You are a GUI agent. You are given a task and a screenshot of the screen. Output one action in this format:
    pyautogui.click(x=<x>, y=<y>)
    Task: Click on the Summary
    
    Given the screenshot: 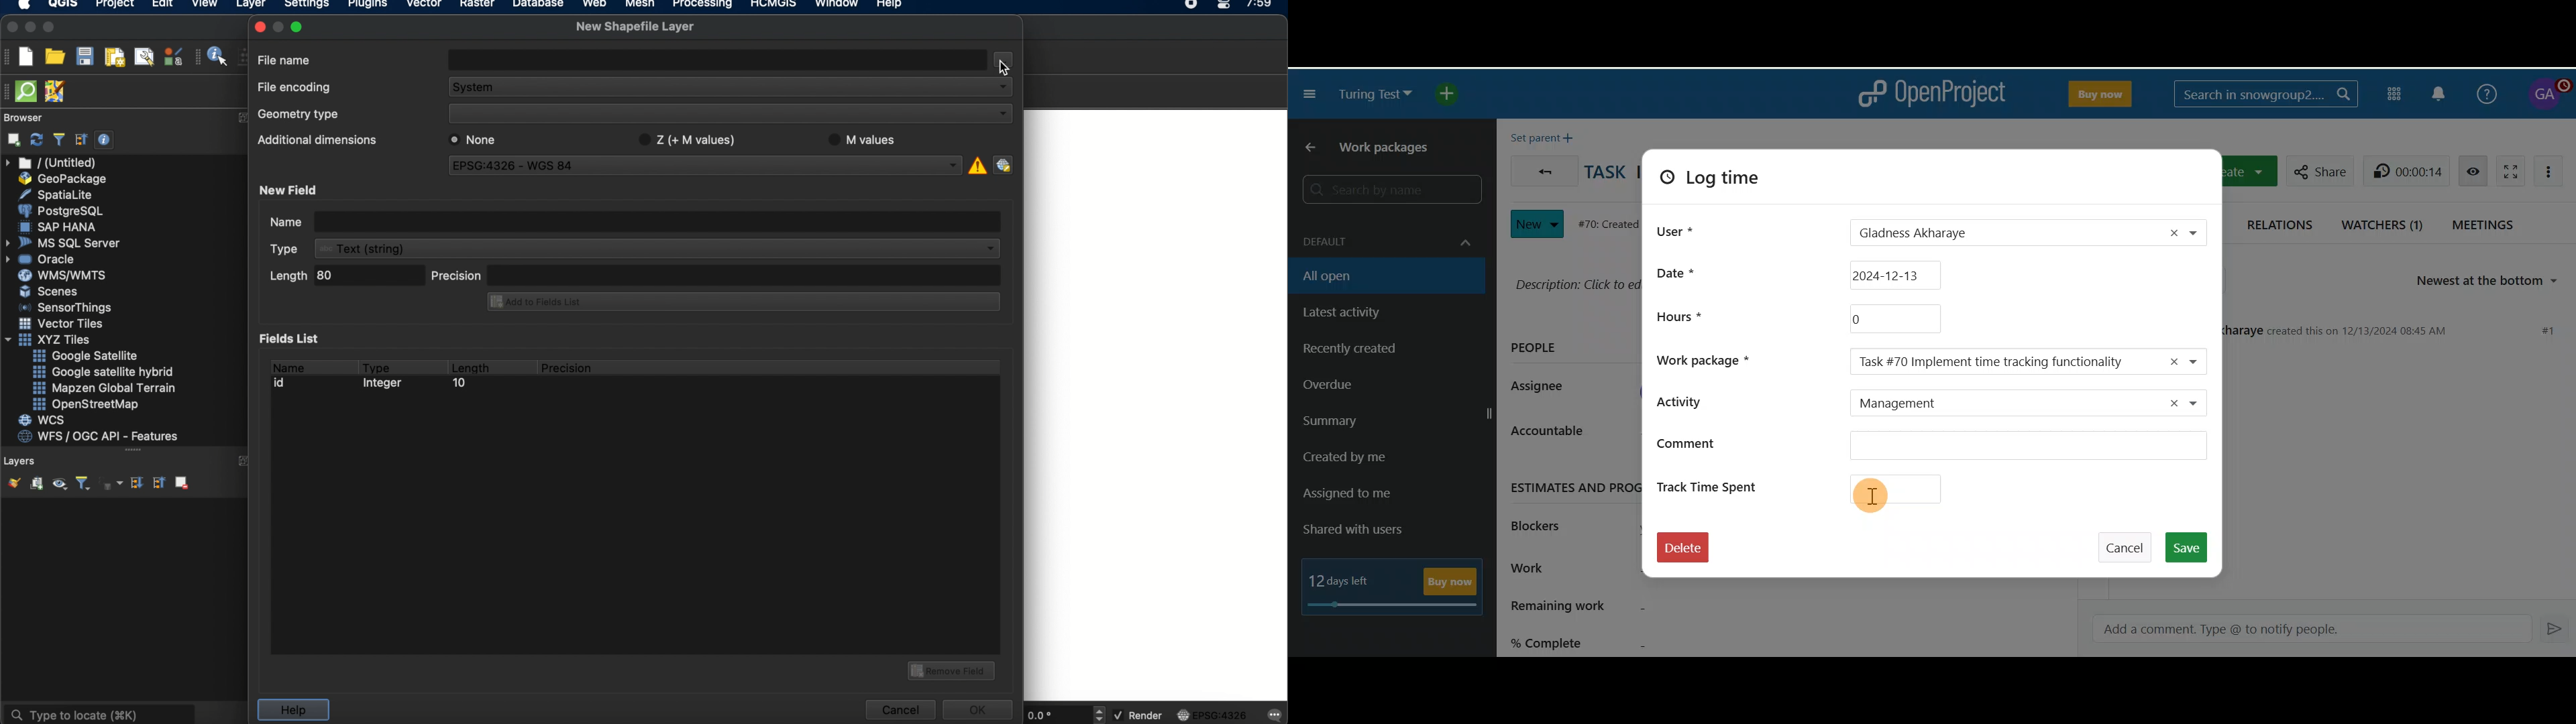 What is the action you would take?
    pyautogui.click(x=1394, y=423)
    